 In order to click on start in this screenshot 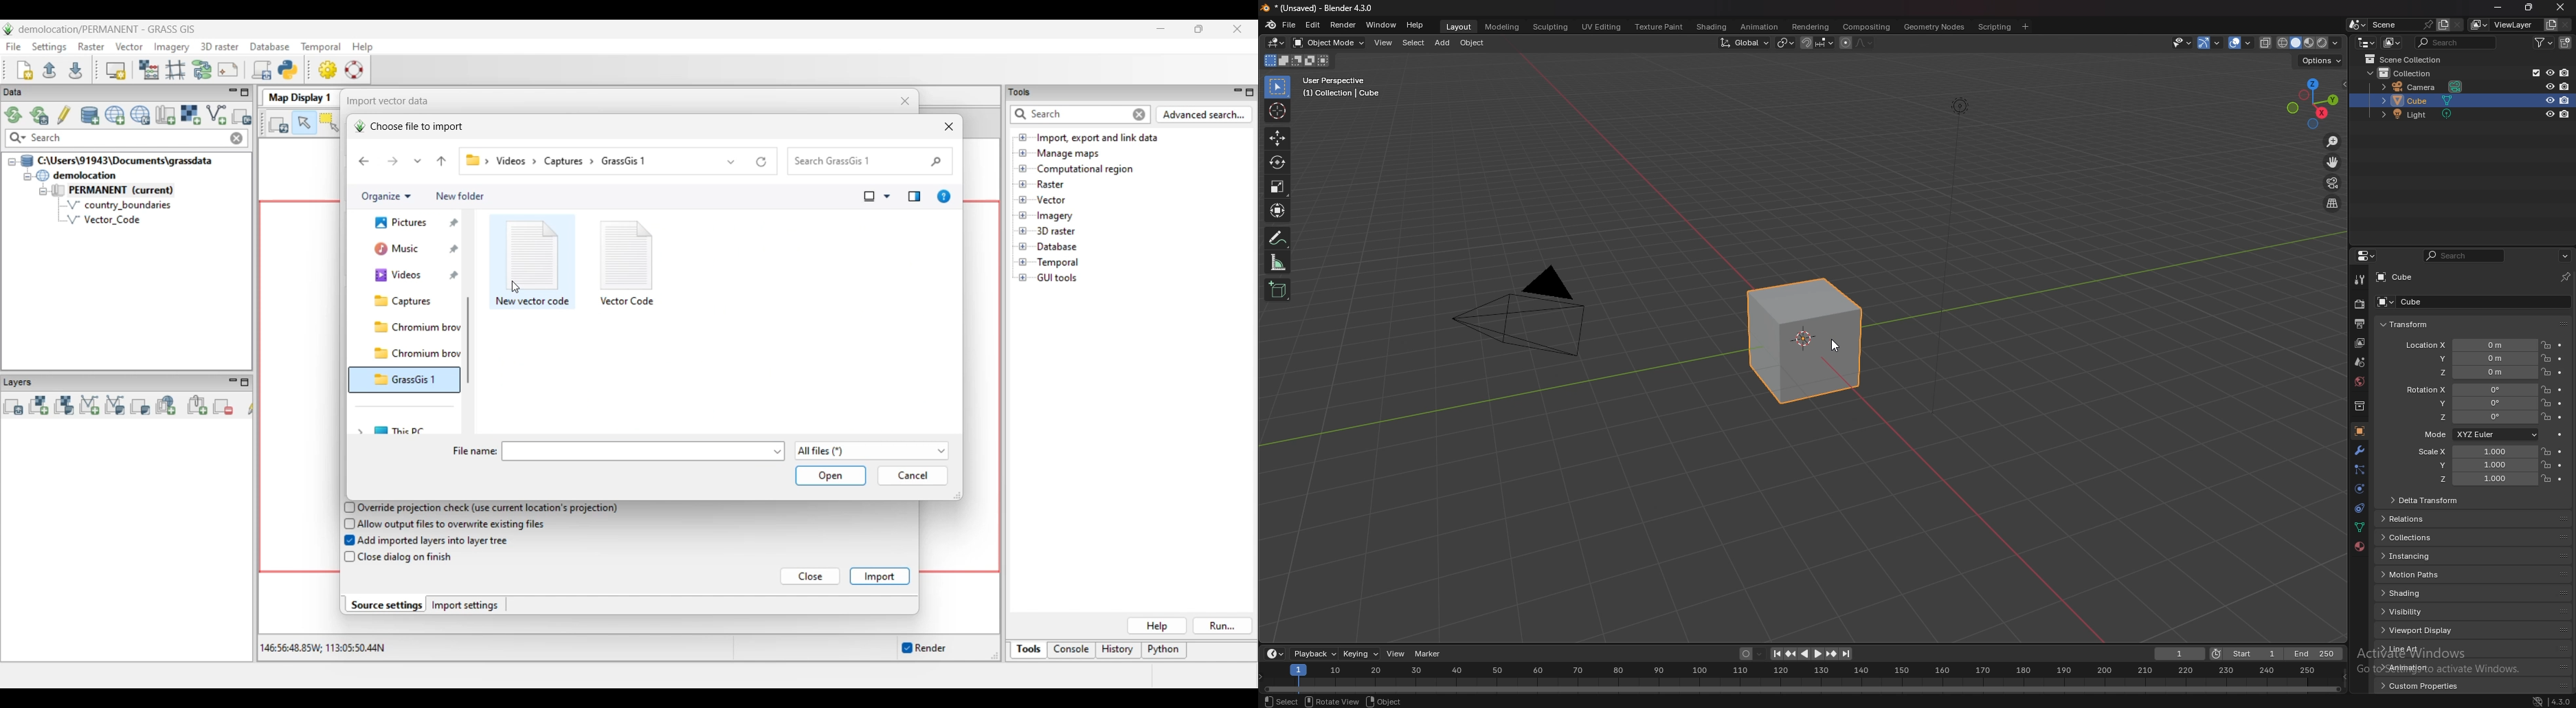, I will do `click(2244, 654)`.